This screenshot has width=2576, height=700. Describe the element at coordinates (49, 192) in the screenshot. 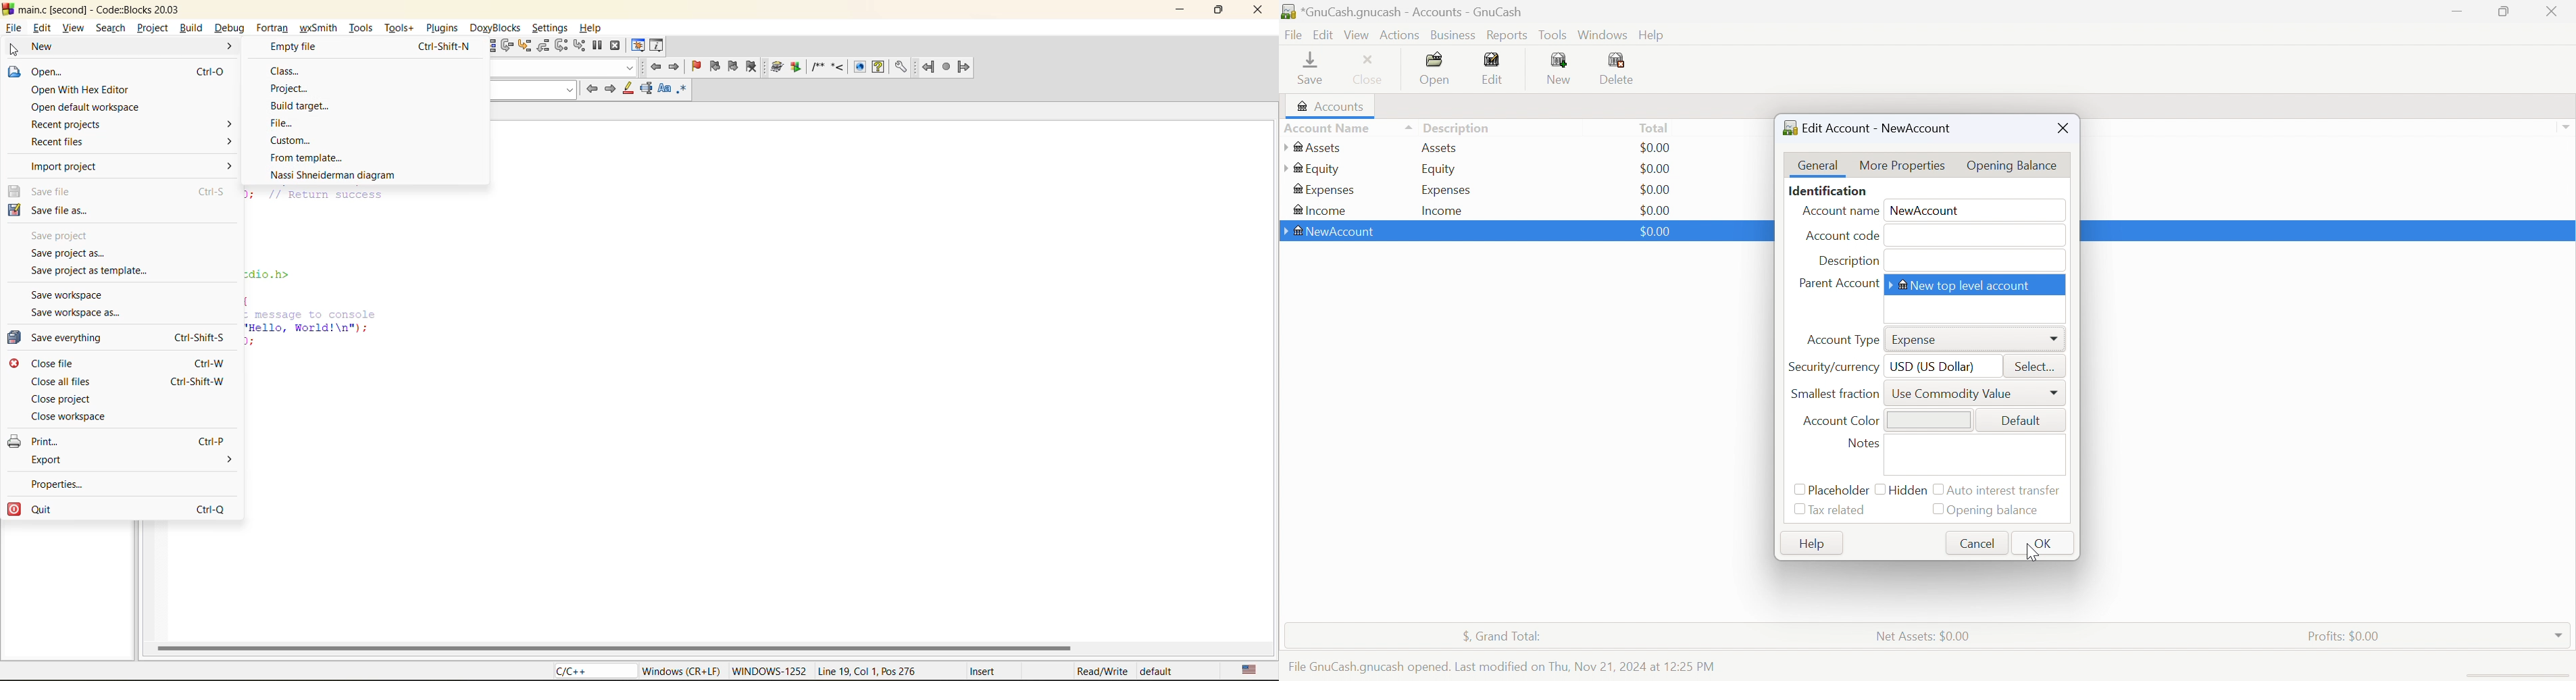

I see `save file` at that location.